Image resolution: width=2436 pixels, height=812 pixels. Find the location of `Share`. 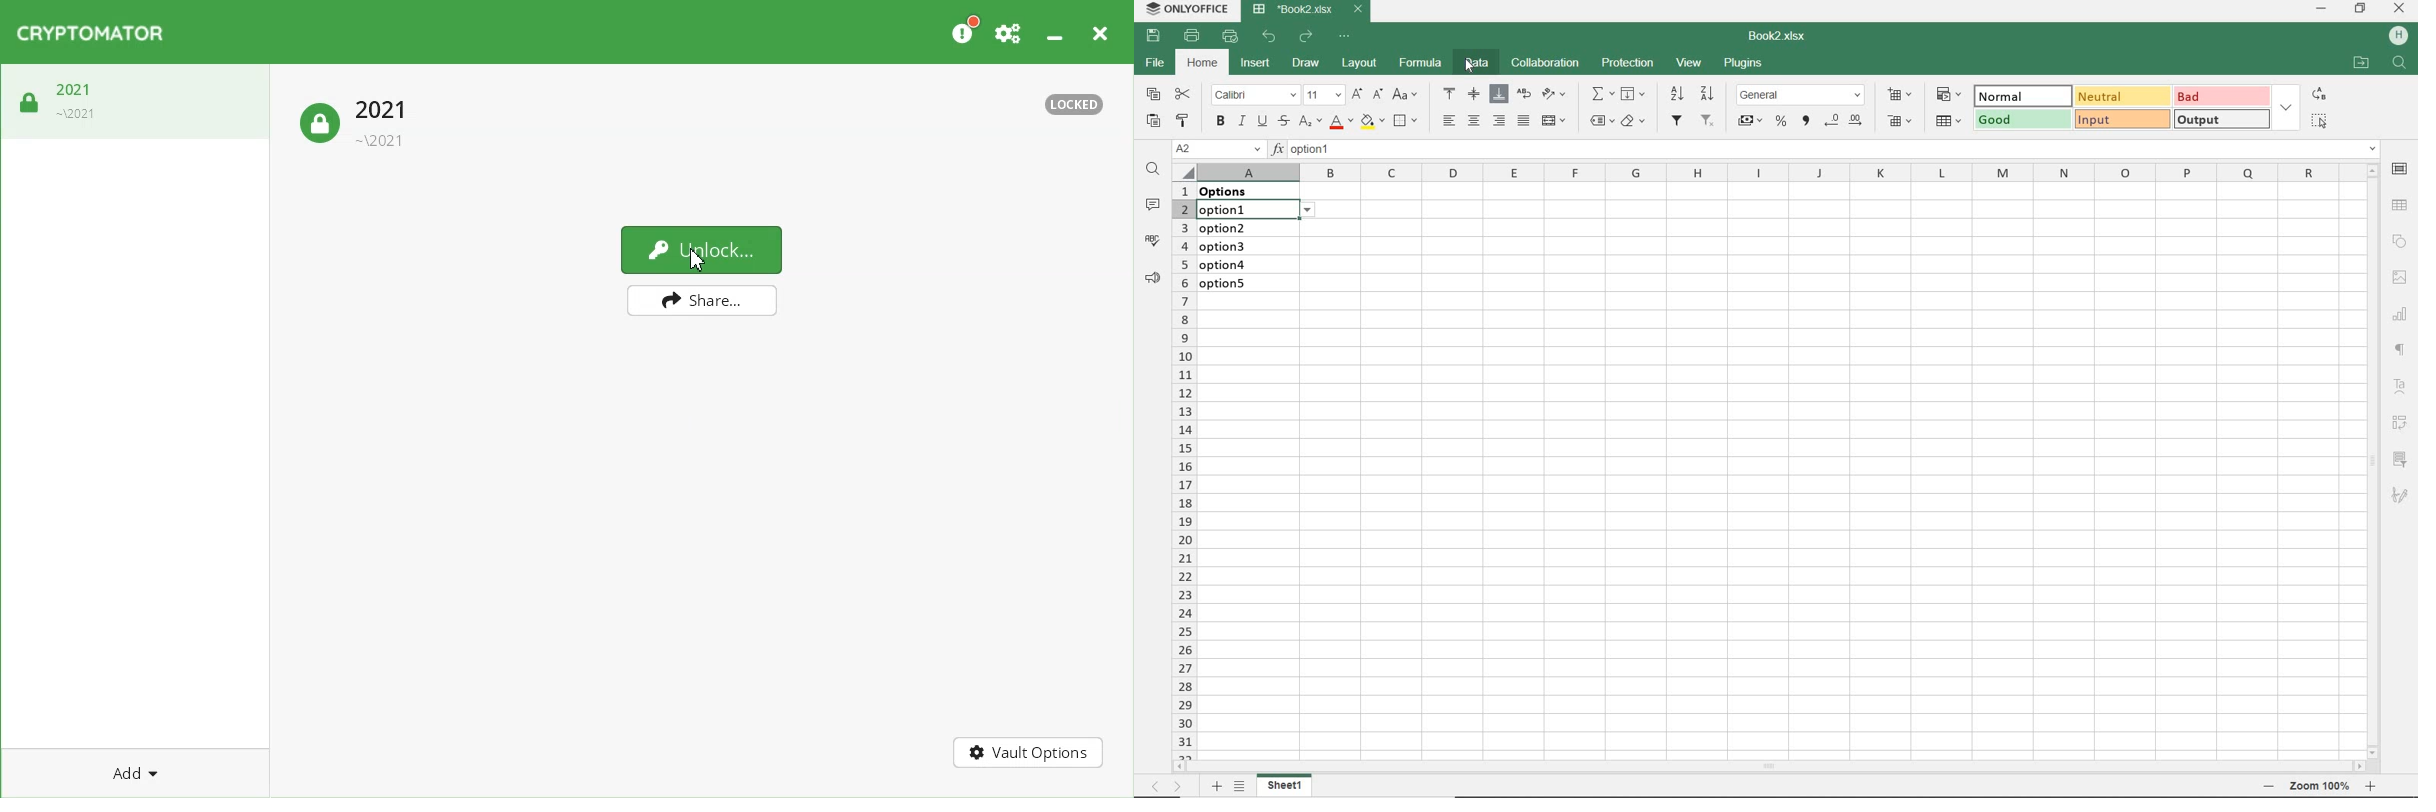

Share is located at coordinates (703, 300).